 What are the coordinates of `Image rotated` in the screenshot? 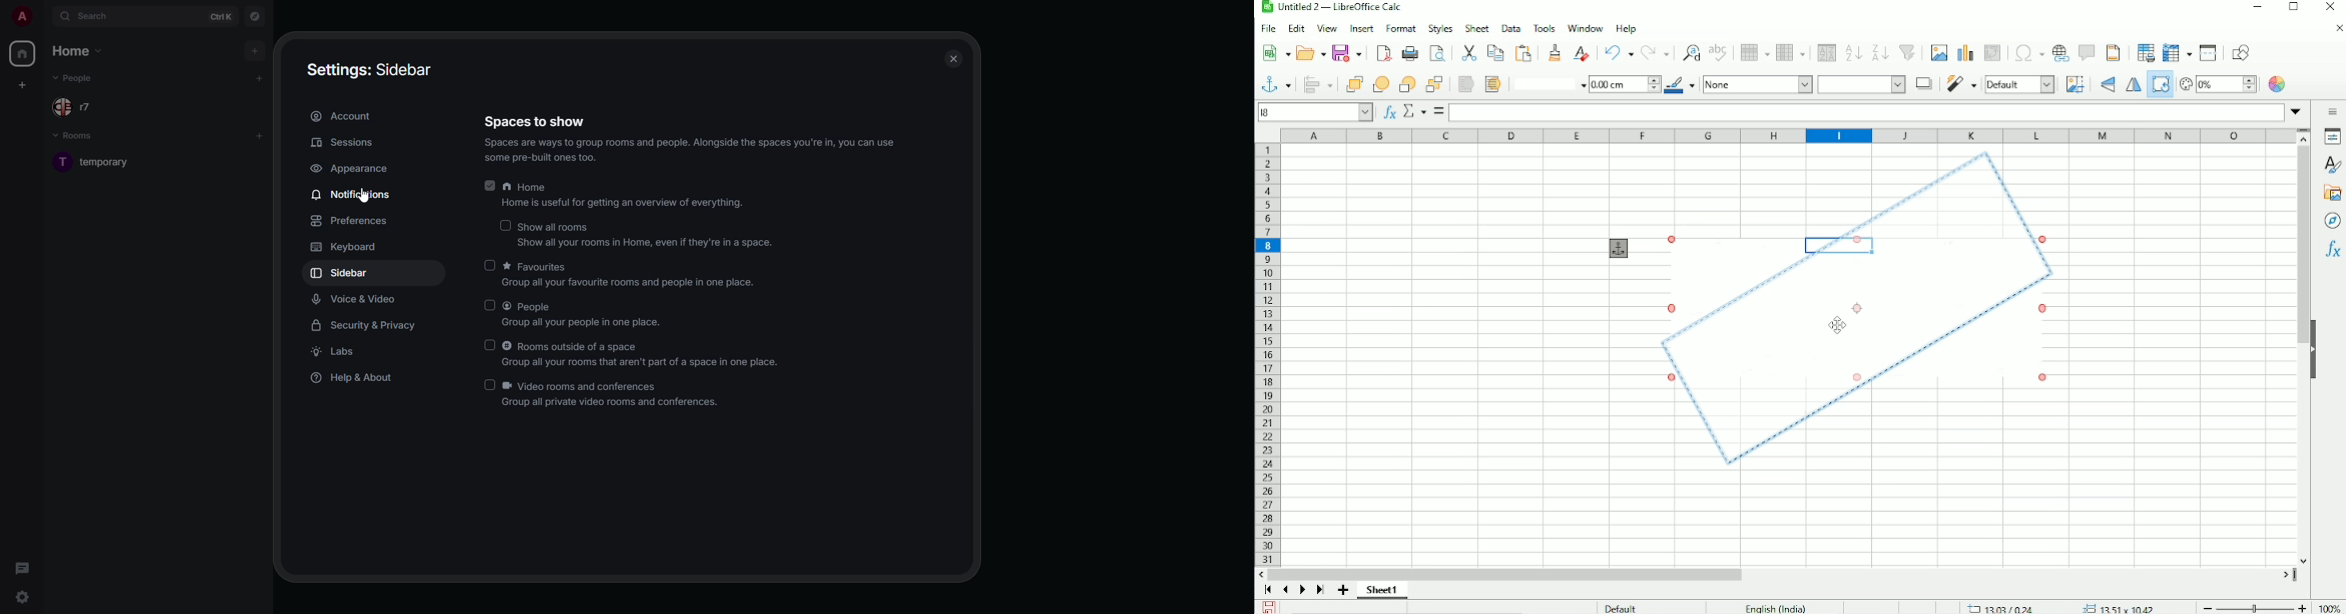 It's located at (1853, 308).